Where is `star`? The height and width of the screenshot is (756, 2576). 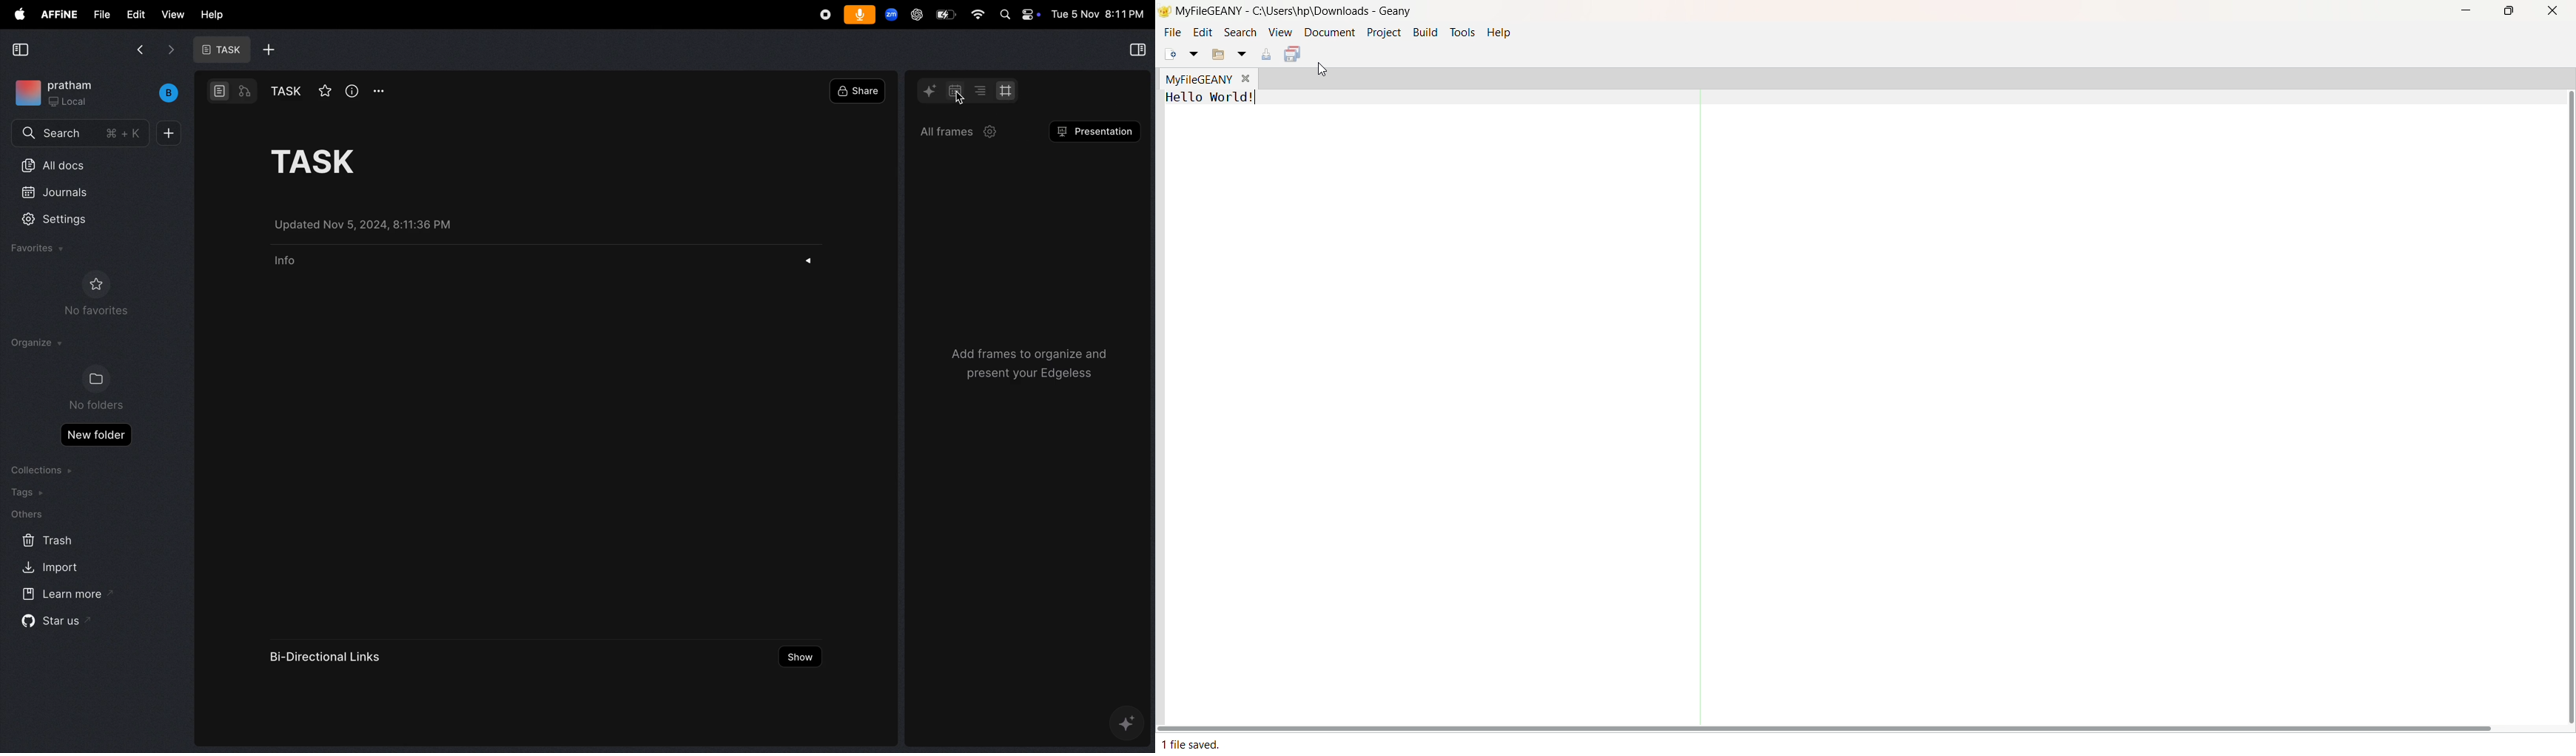 star is located at coordinates (324, 90).